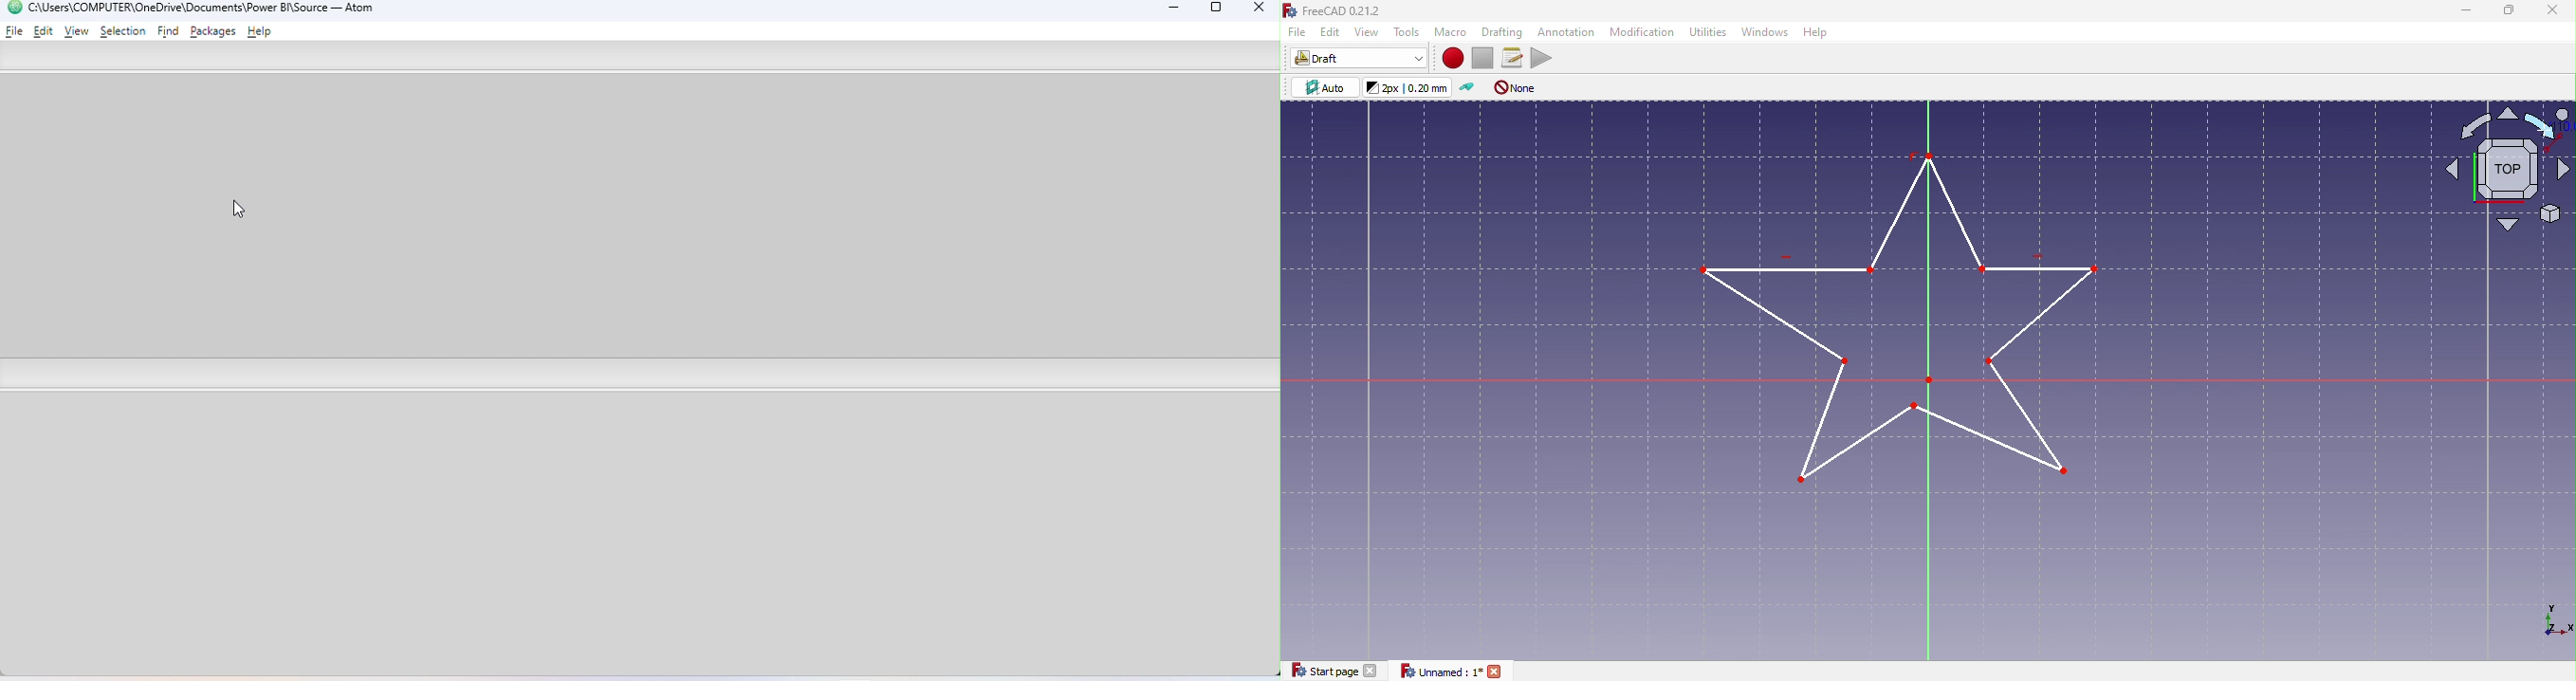 This screenshot has width=2576, height=700. Describe the element at coordinates (1708, 31) in the screenshot. I see `Utilities` at that location.